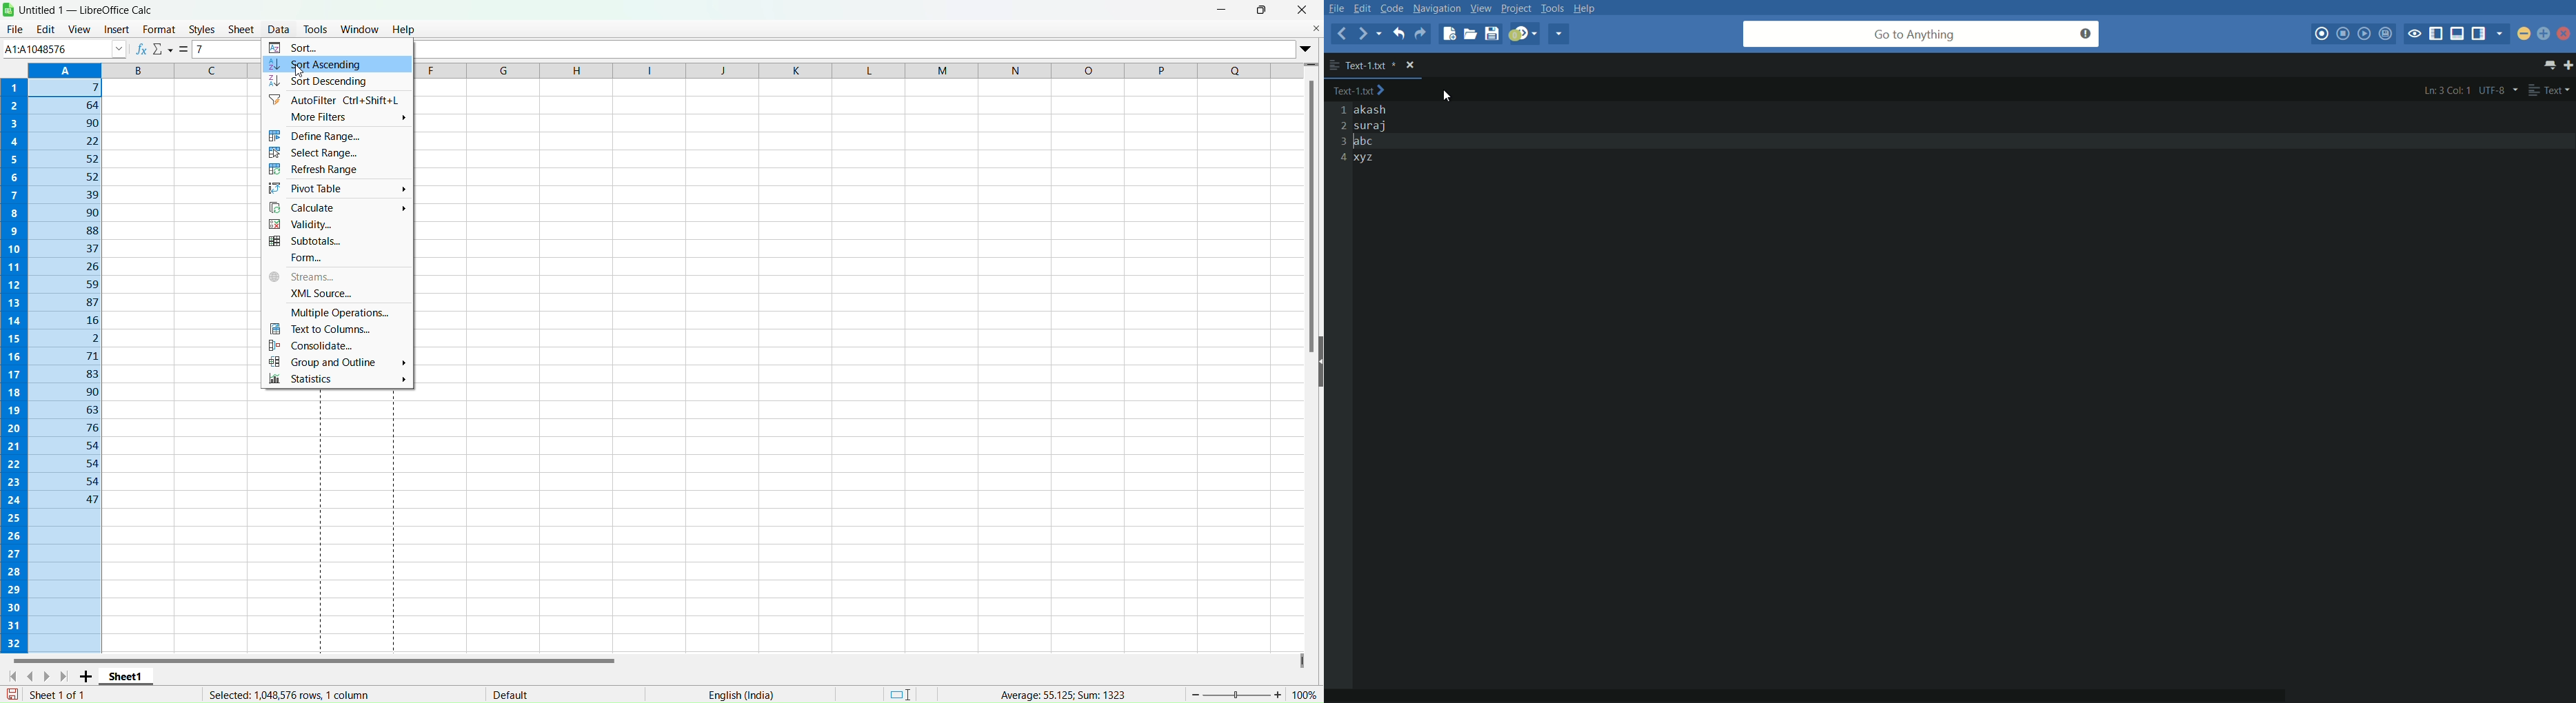  What do you see at coordinates (141, 49) in the screenshot?
I see `Function Wizard` at bounding box center [141, 49].